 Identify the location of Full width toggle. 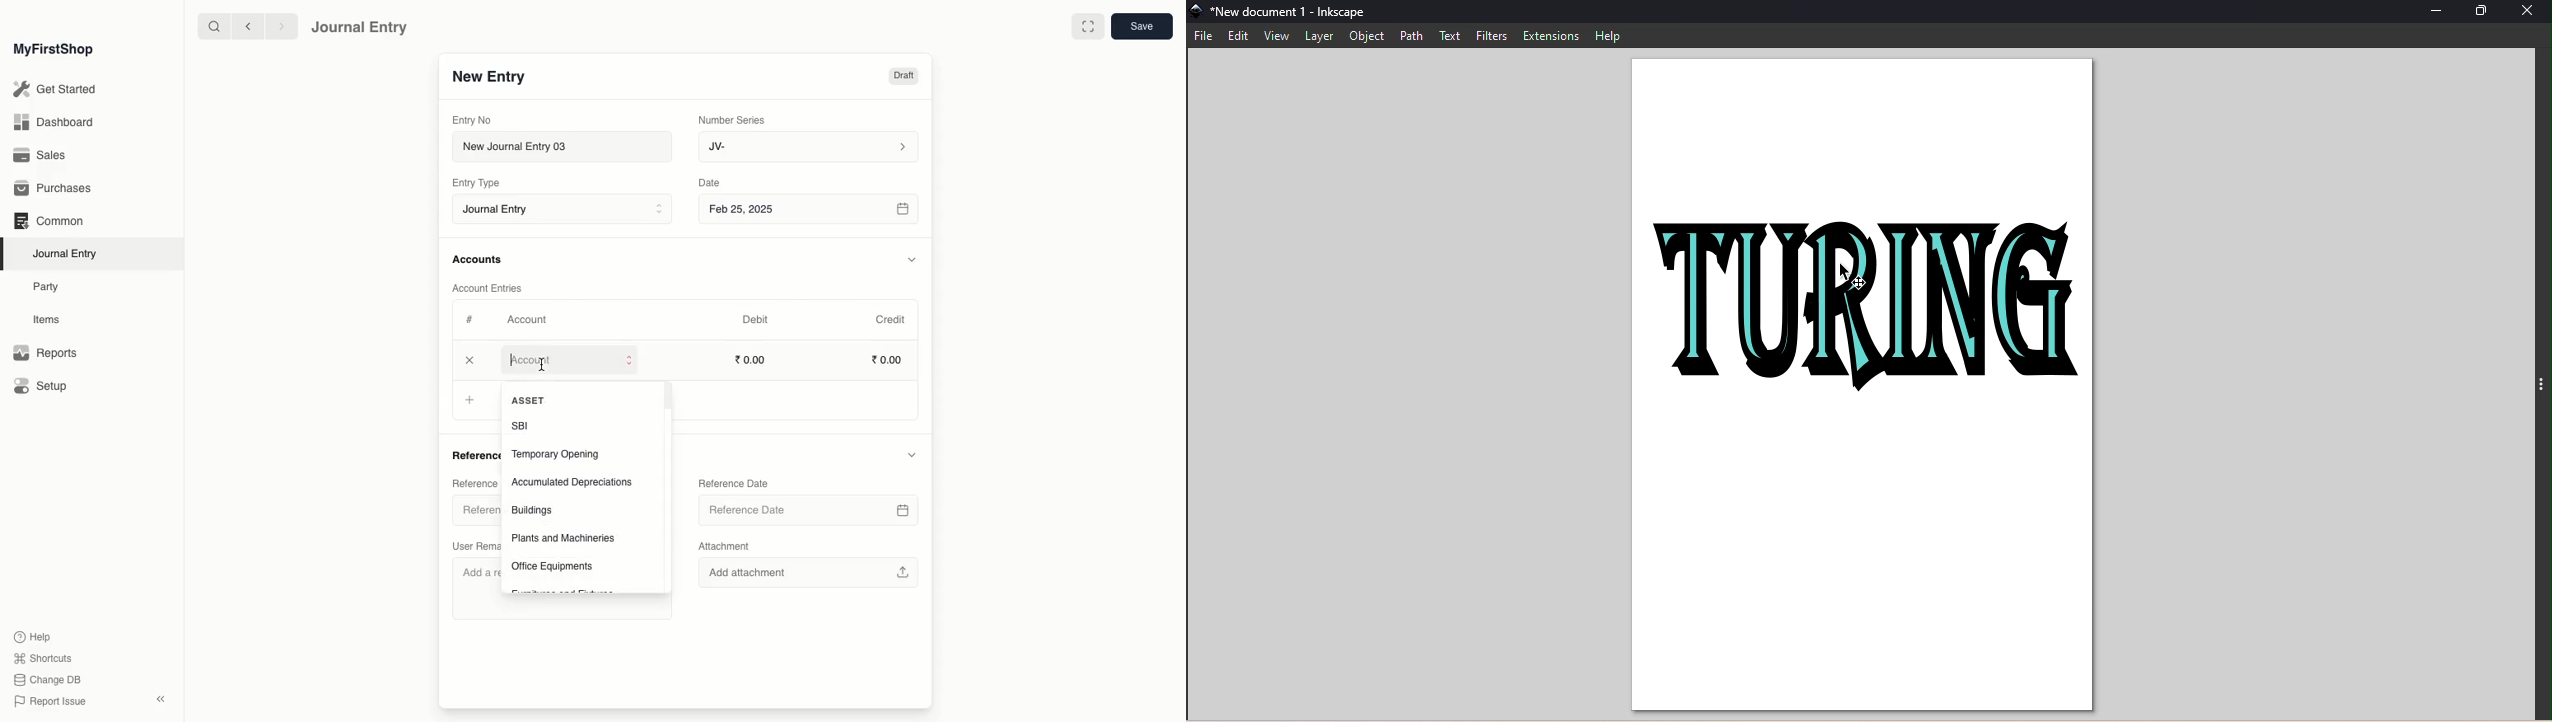
(1087, 27).